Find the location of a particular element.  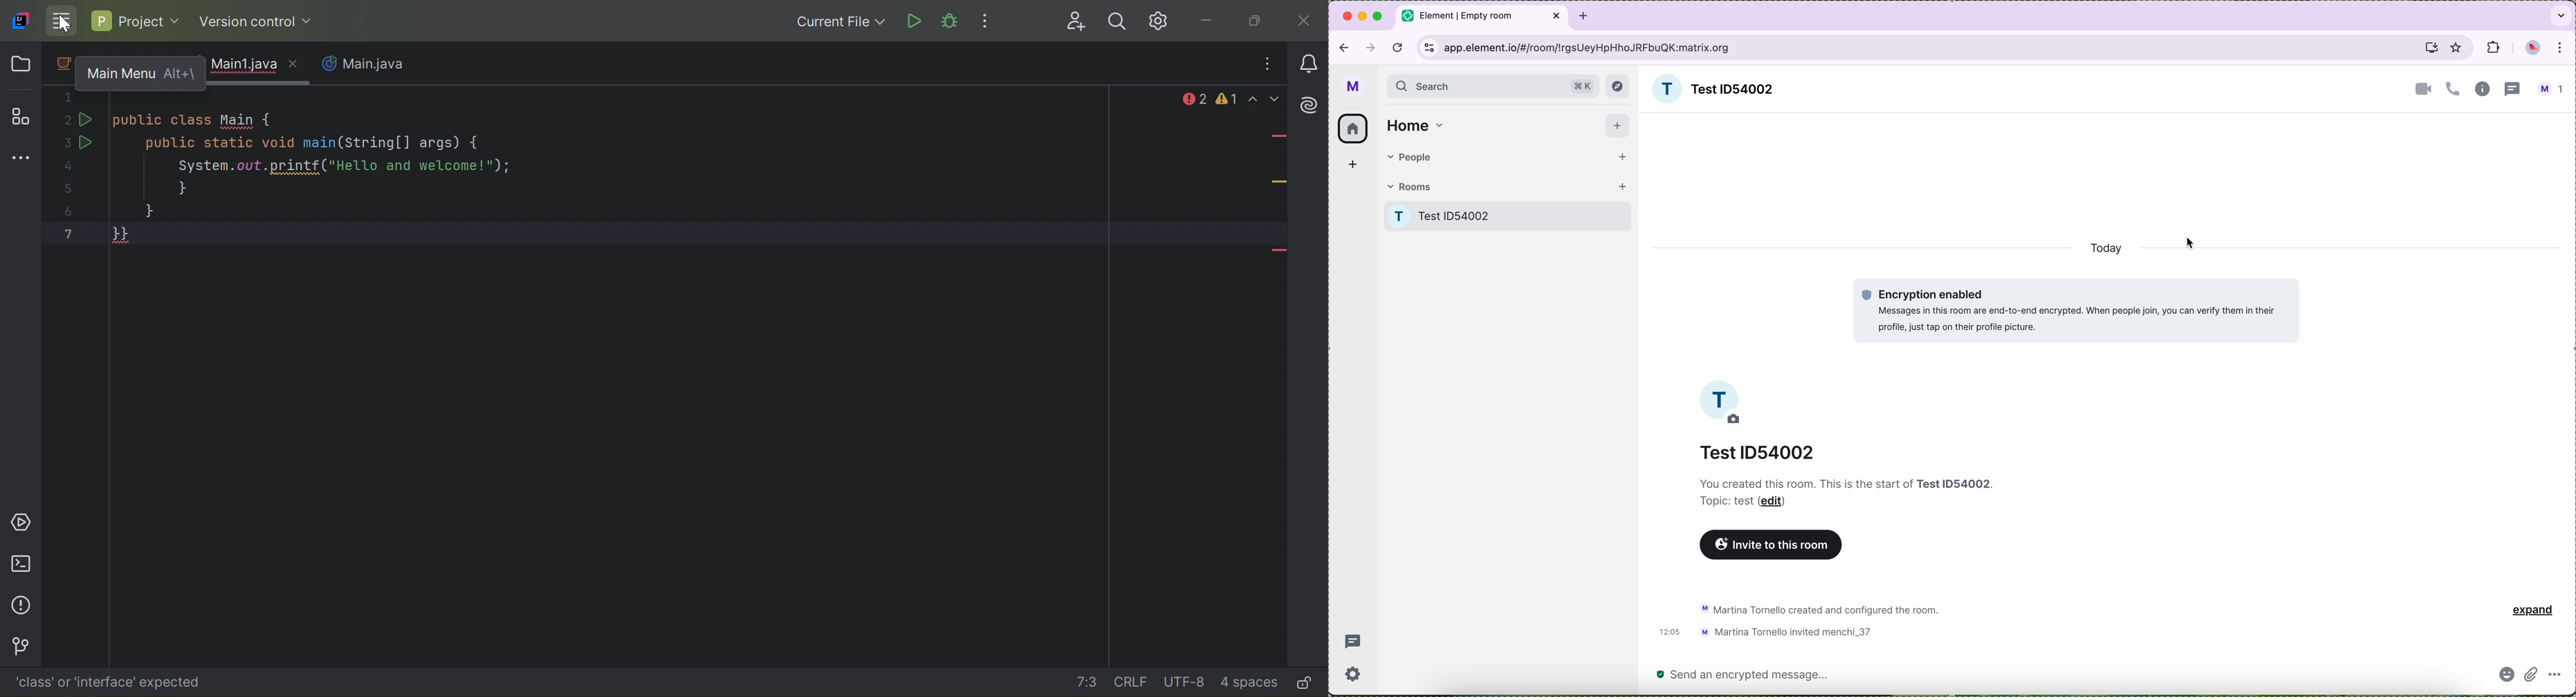

tab is located at coordinates (1483, 16).